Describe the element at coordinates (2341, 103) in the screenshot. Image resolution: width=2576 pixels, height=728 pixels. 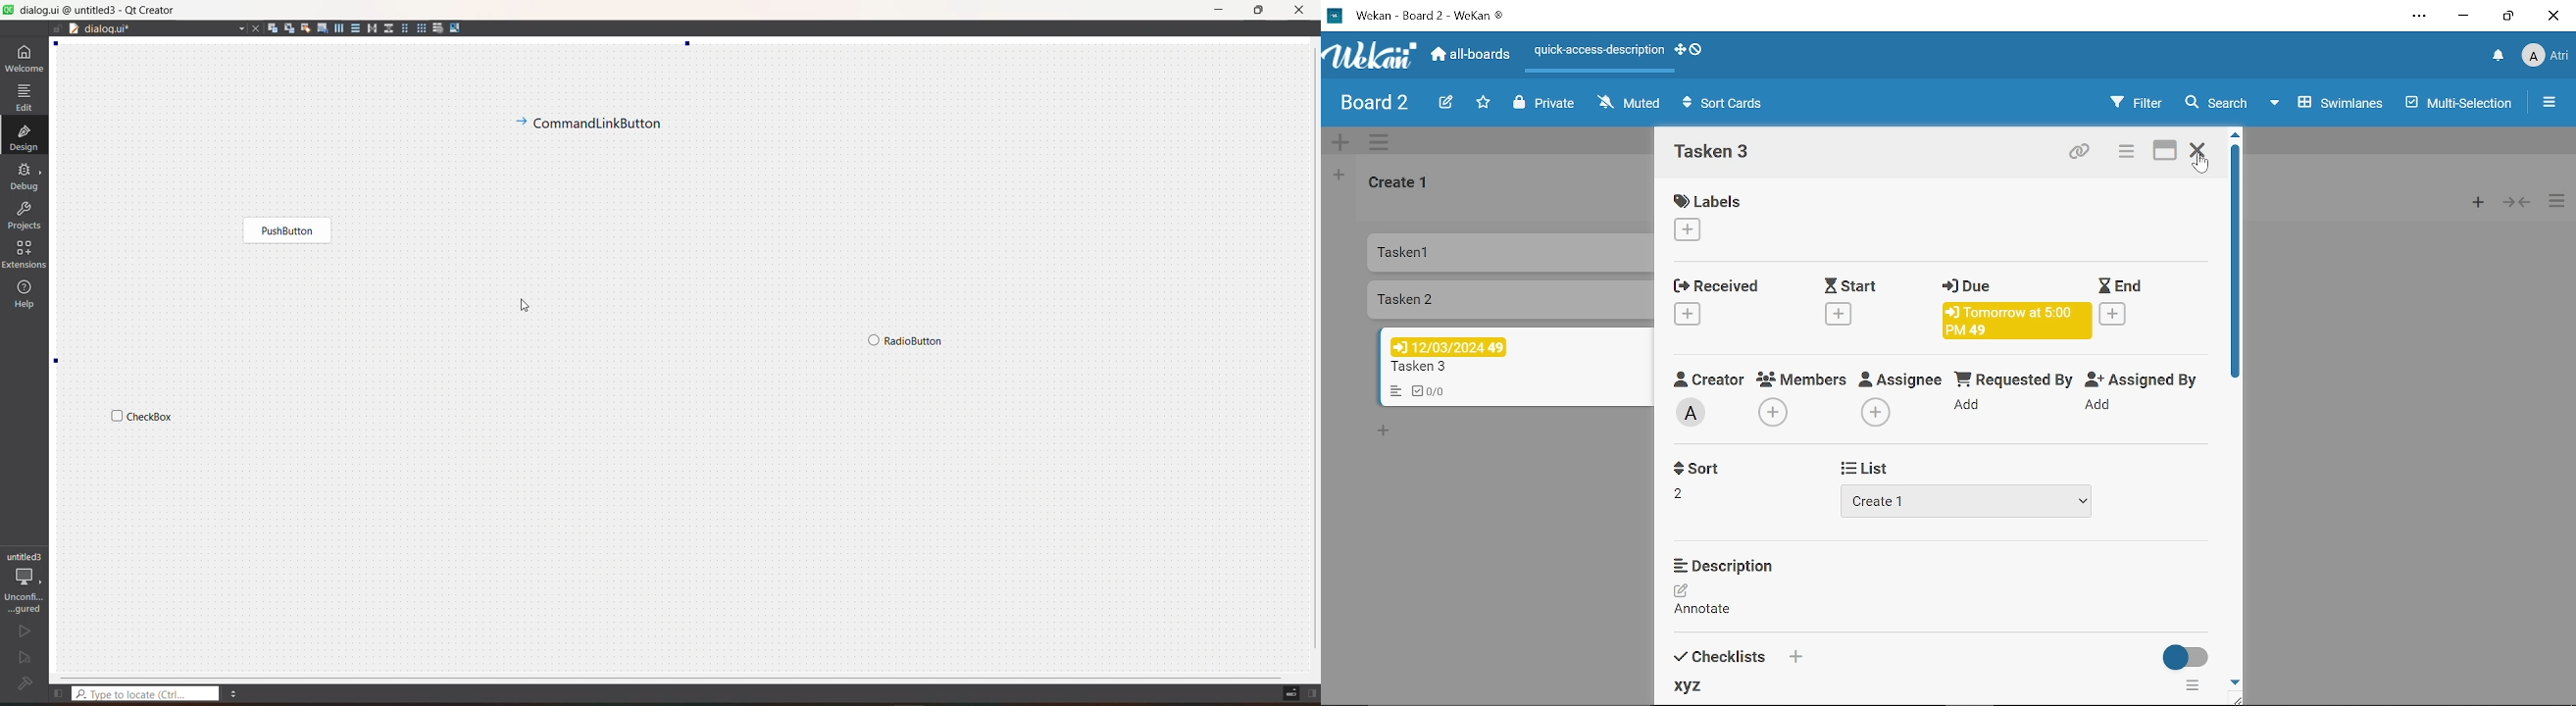
I see `Swimlanes` at that location.